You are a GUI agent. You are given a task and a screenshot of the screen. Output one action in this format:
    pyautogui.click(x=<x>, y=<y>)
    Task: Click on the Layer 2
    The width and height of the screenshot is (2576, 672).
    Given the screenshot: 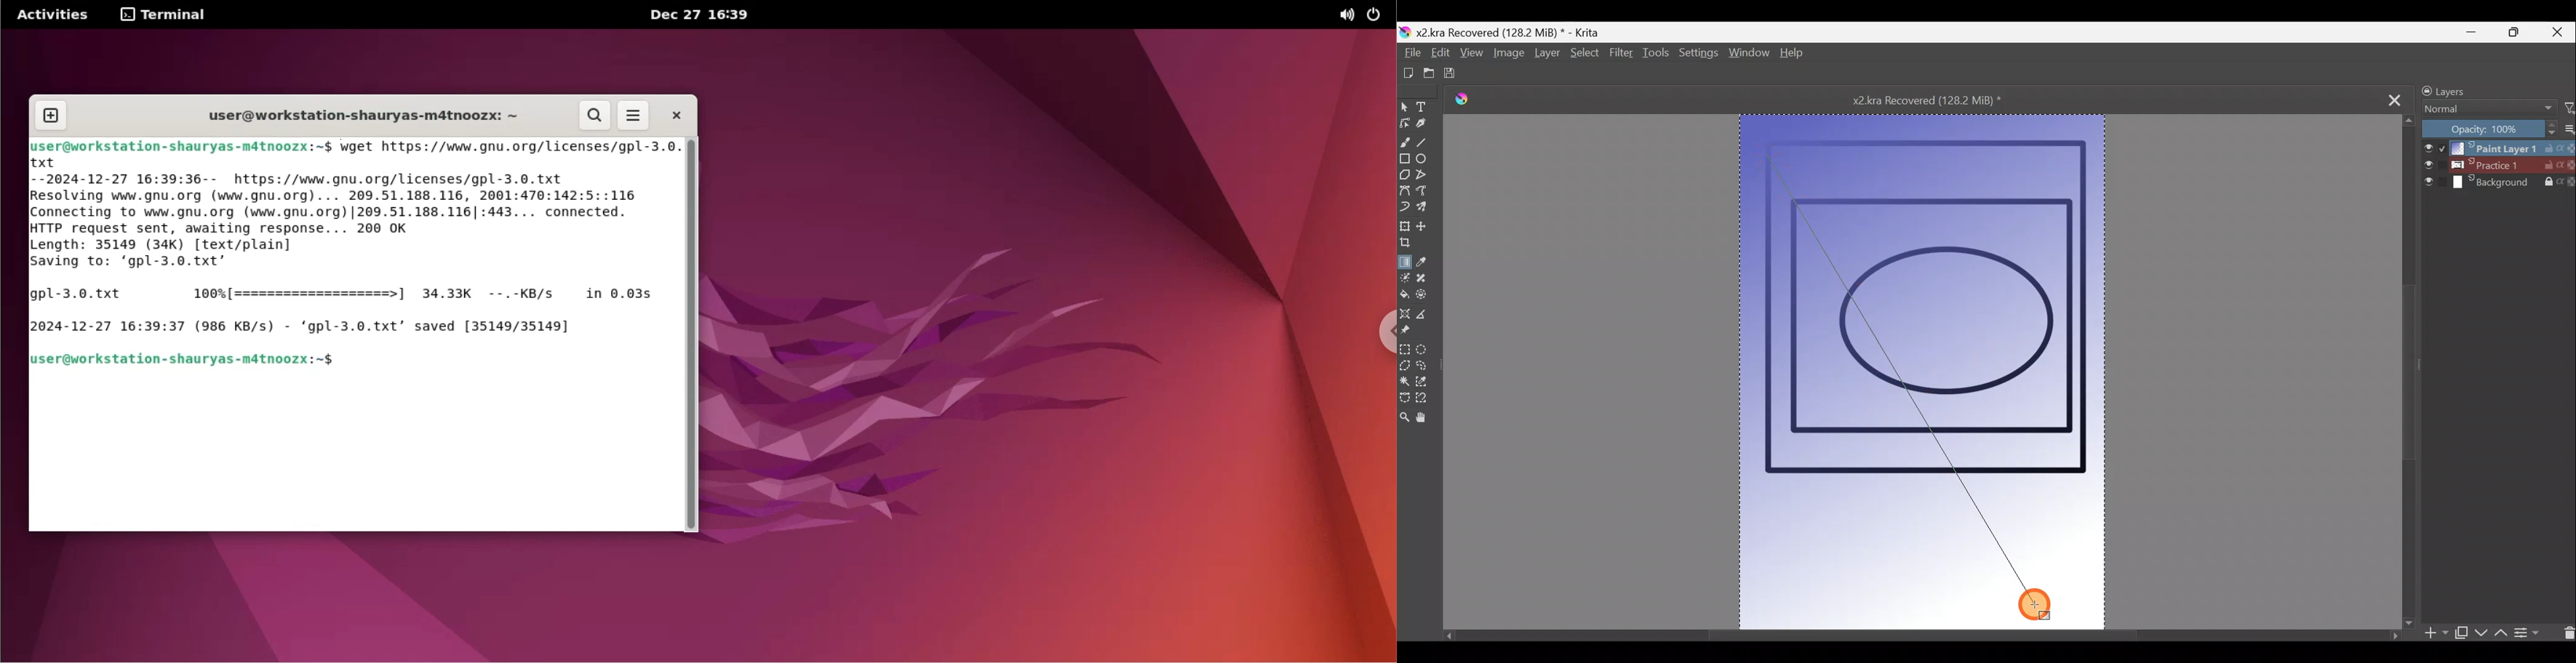 What is the action you would take?
    pyautogui.click(x=2498, y=165)
    